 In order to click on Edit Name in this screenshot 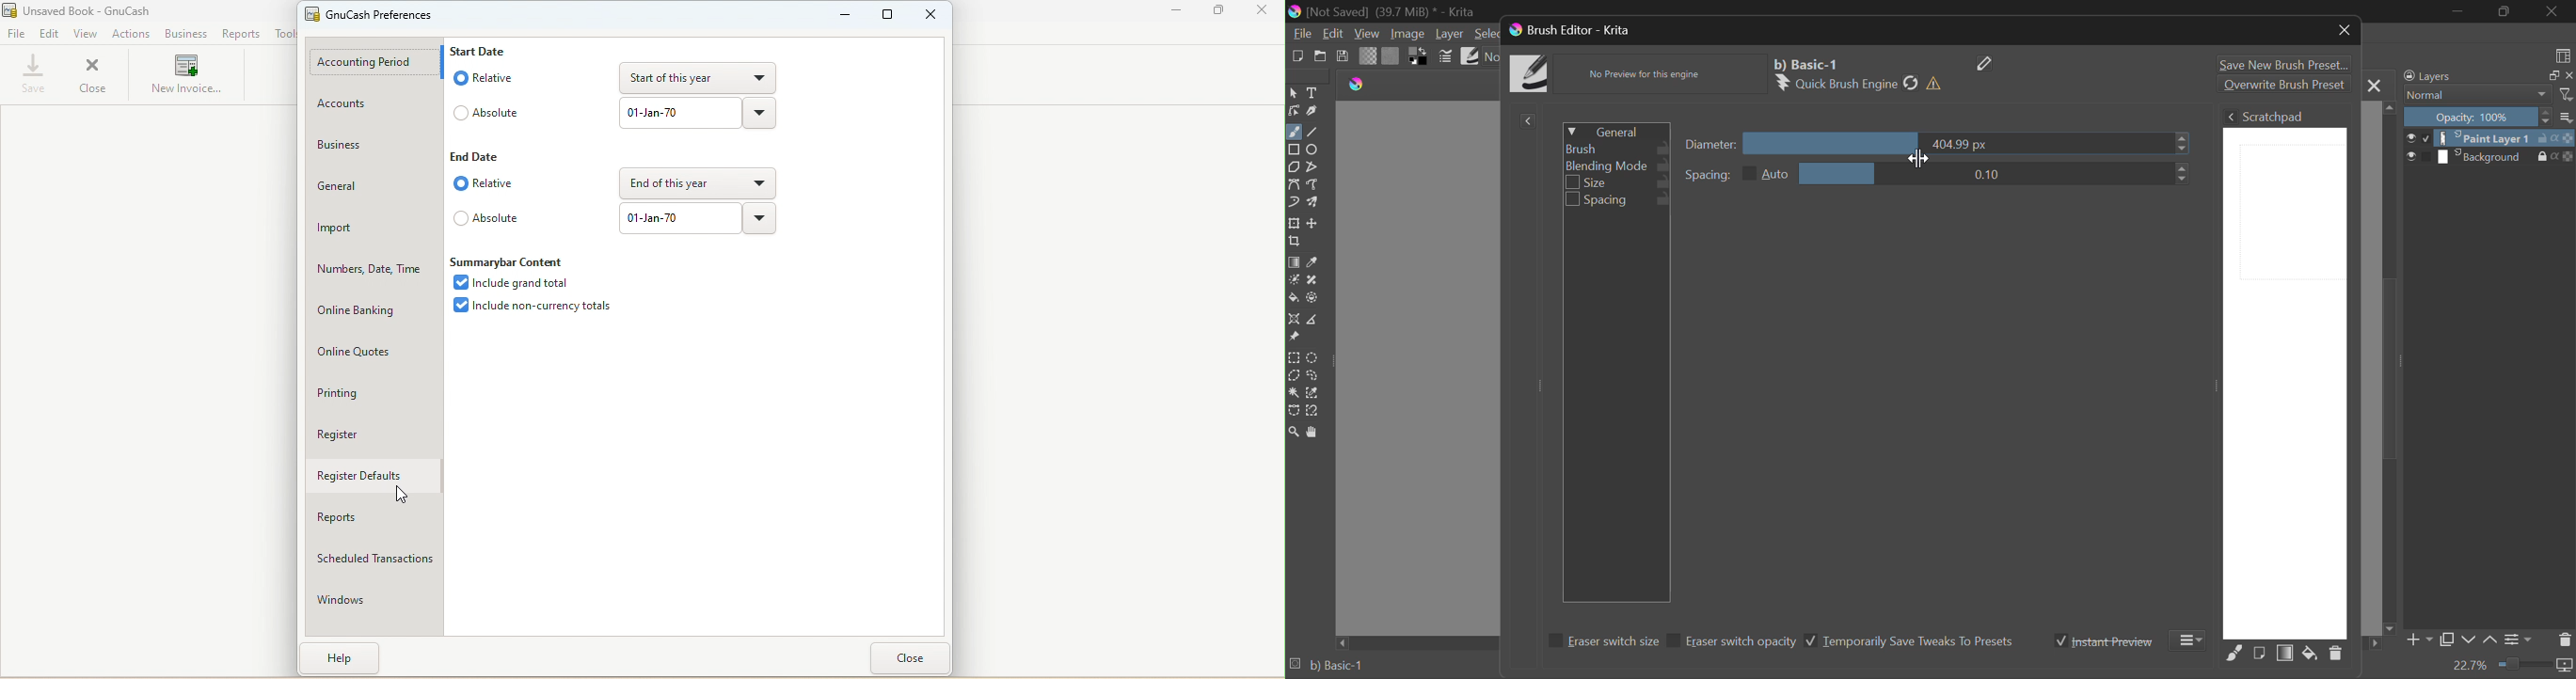, I will do `click(1987, 63)`.